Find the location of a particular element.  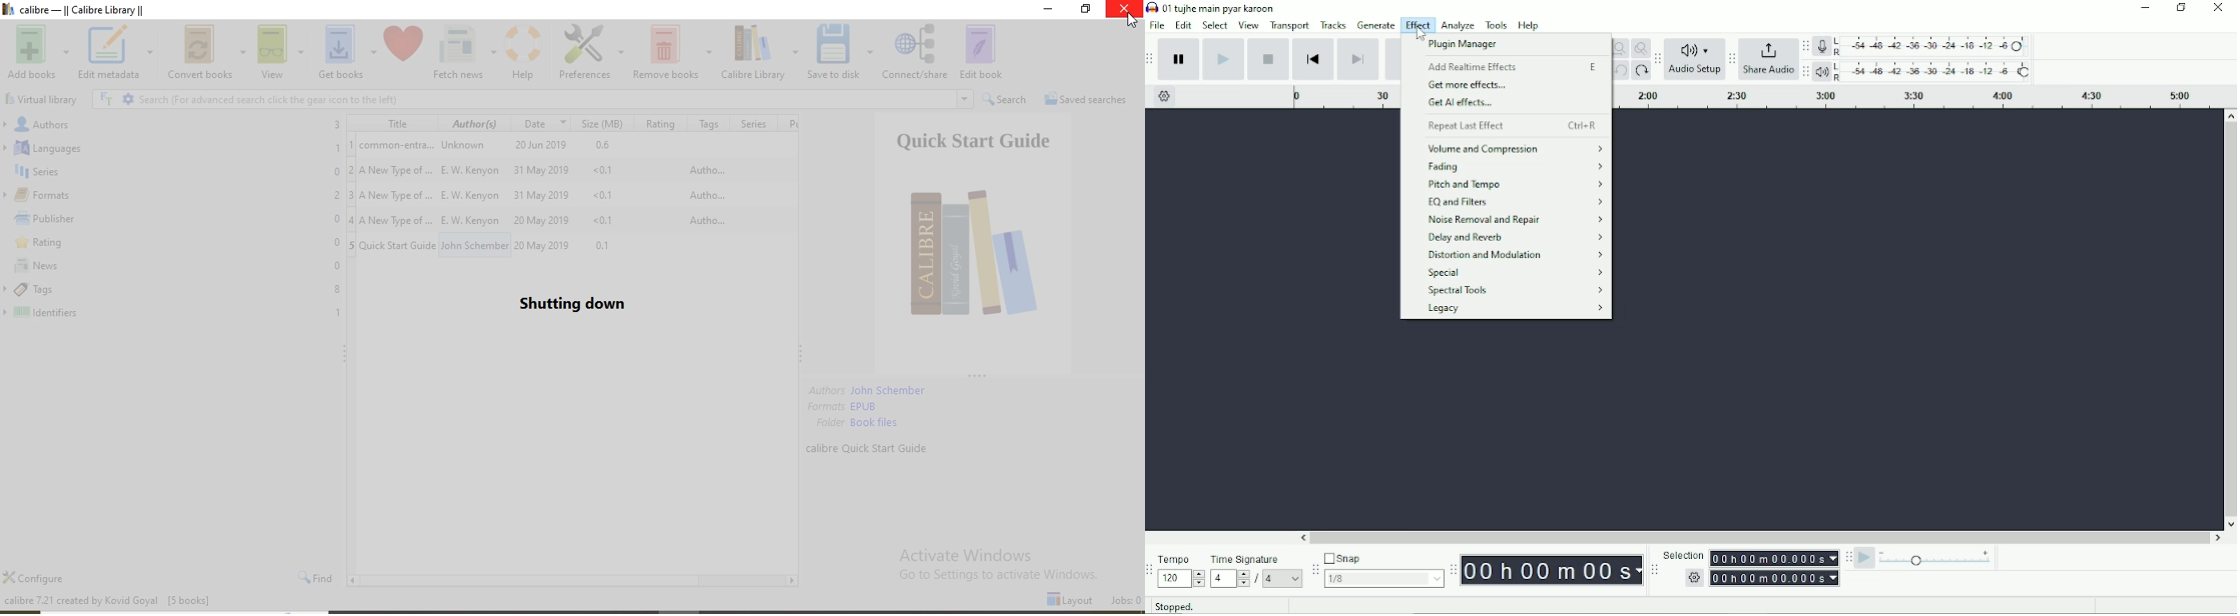

Autho... is located at coordinates (705, 193).